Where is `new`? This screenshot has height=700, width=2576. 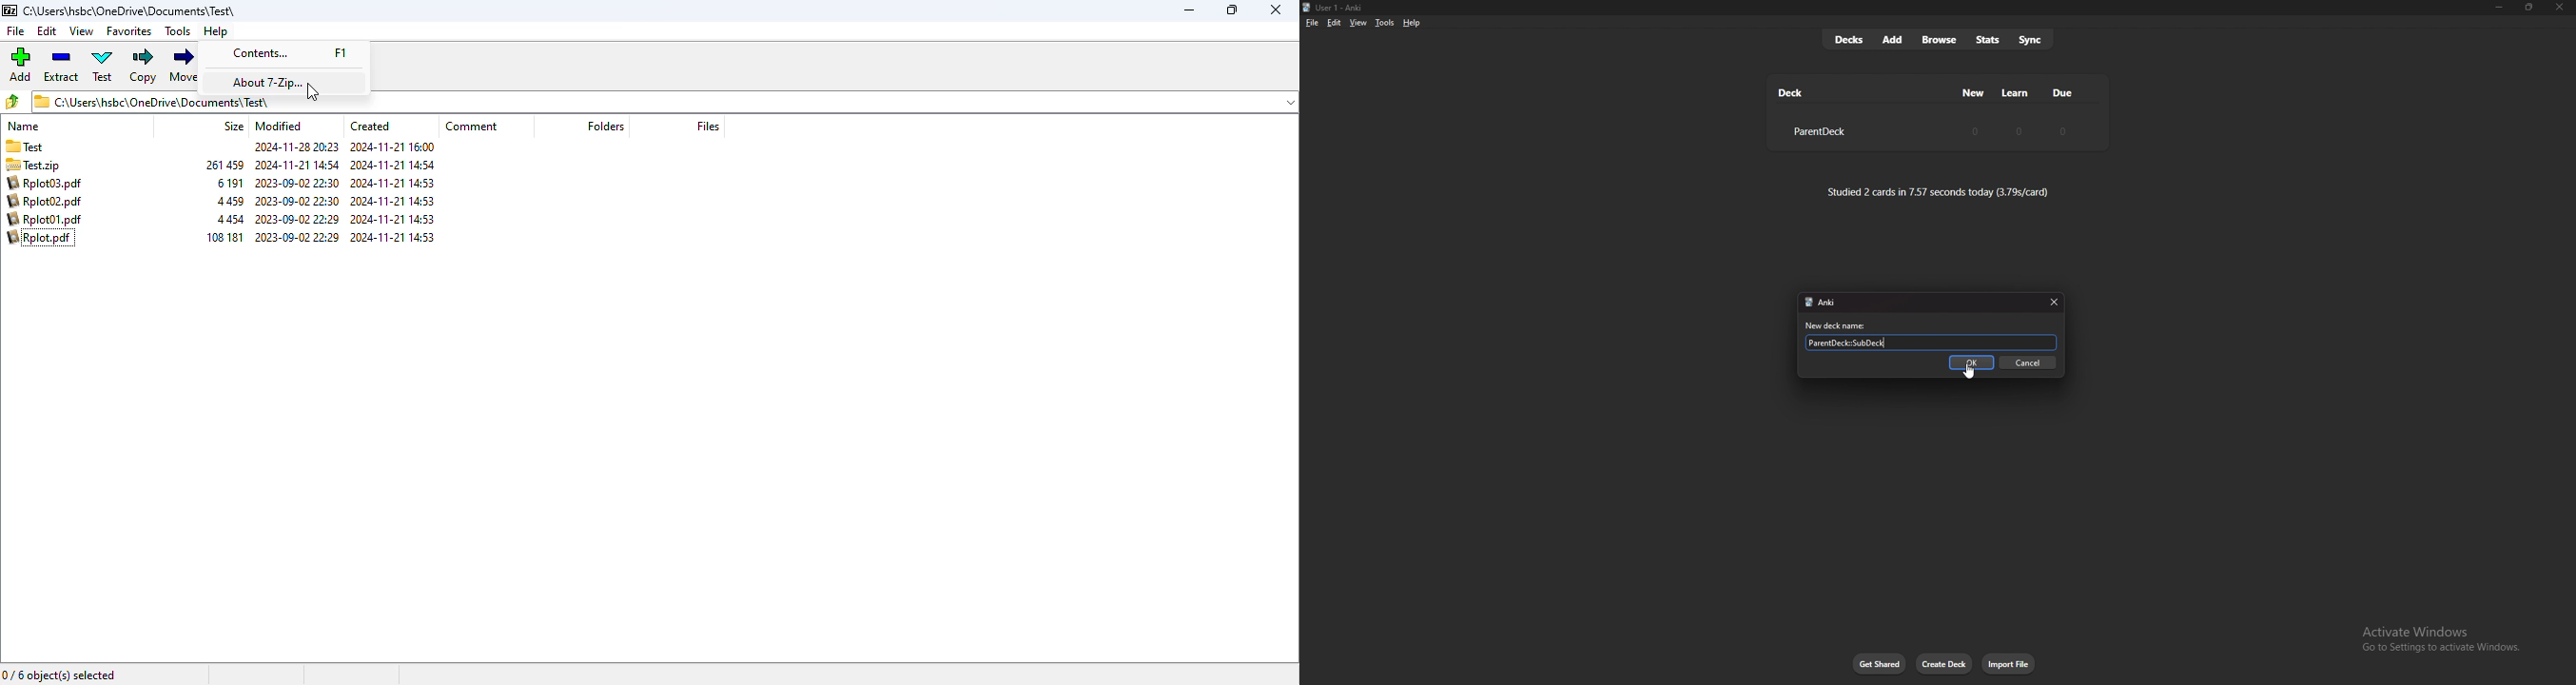 new is located at coordinates (1974, 92).